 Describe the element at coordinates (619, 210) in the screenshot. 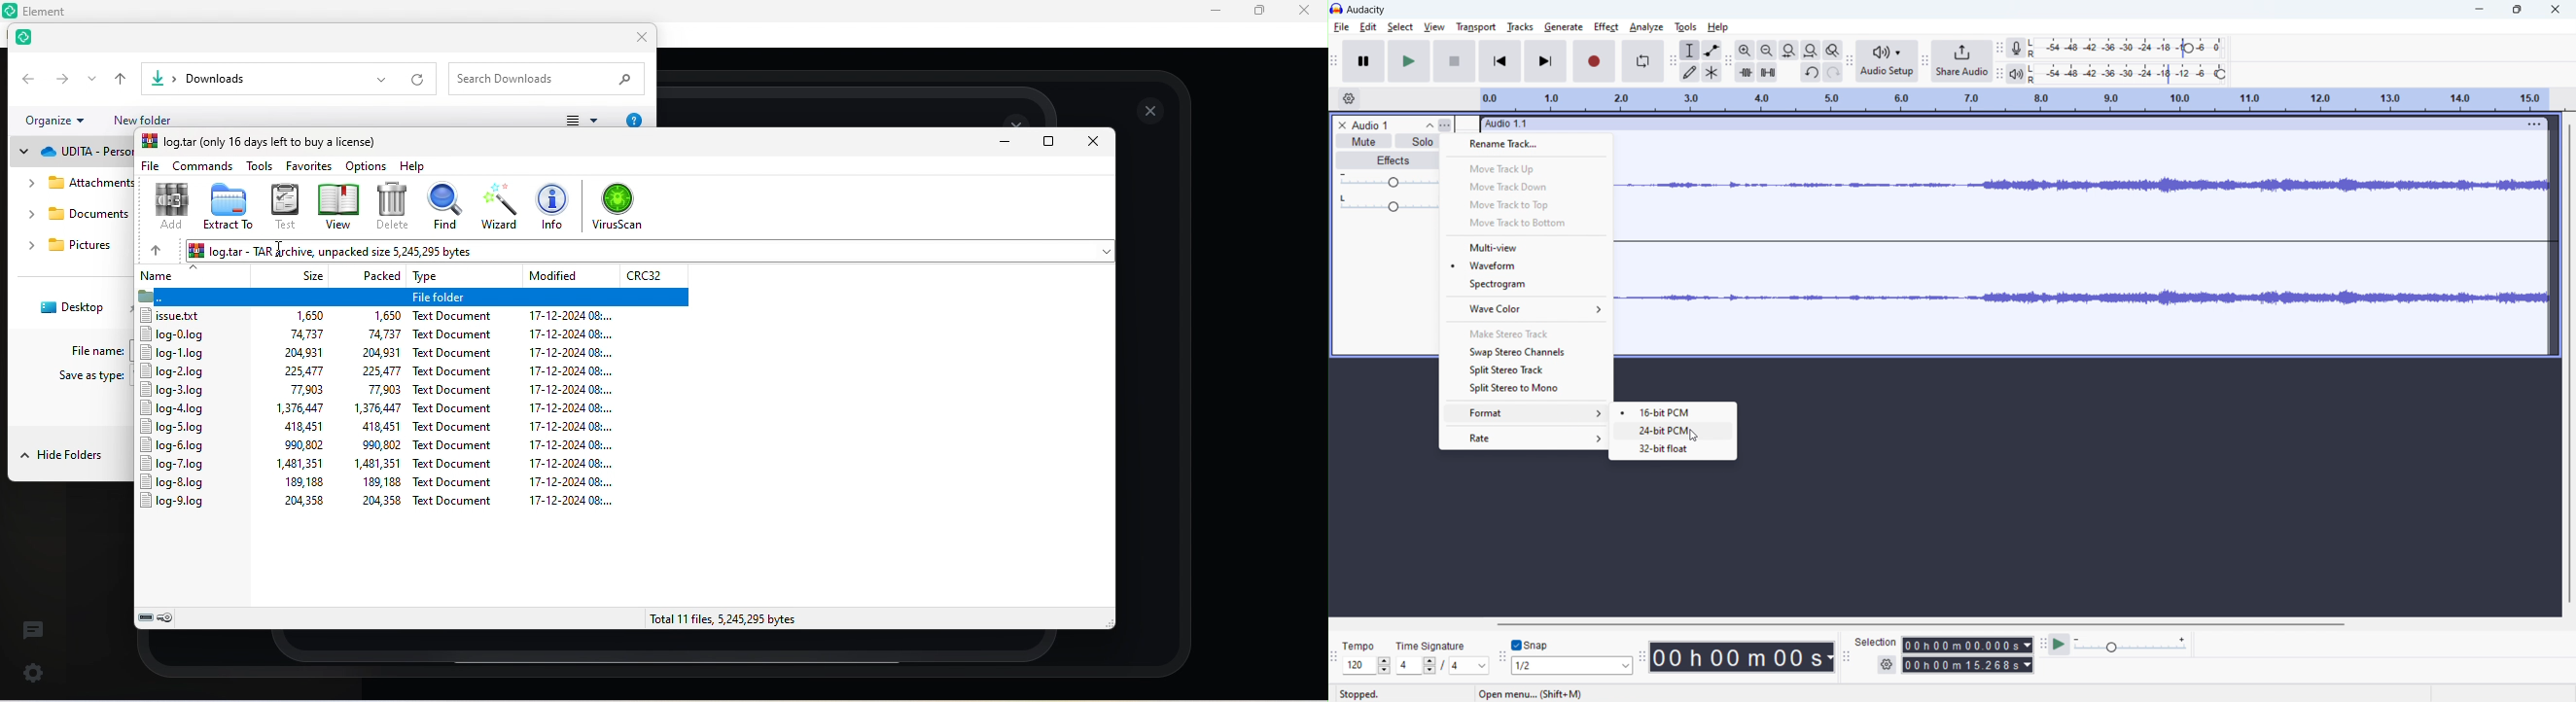

I see `scan for virus` at that location.